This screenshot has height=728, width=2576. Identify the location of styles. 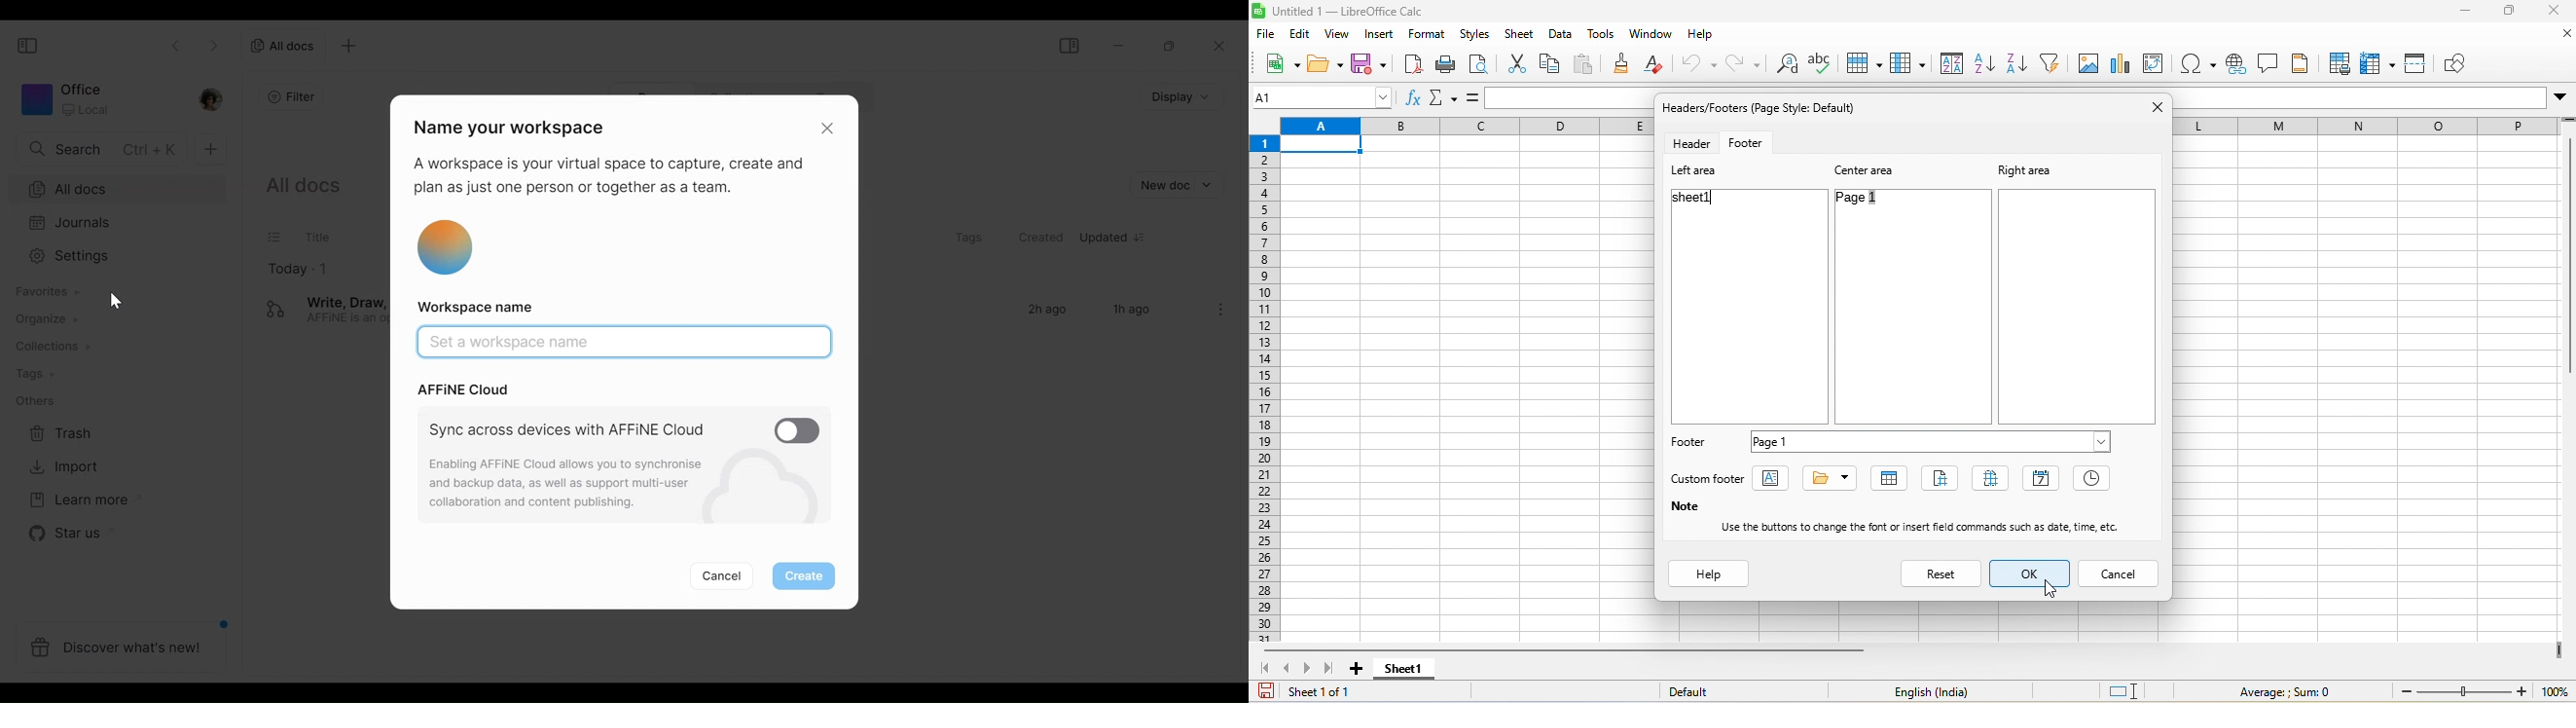
(1475, 37).